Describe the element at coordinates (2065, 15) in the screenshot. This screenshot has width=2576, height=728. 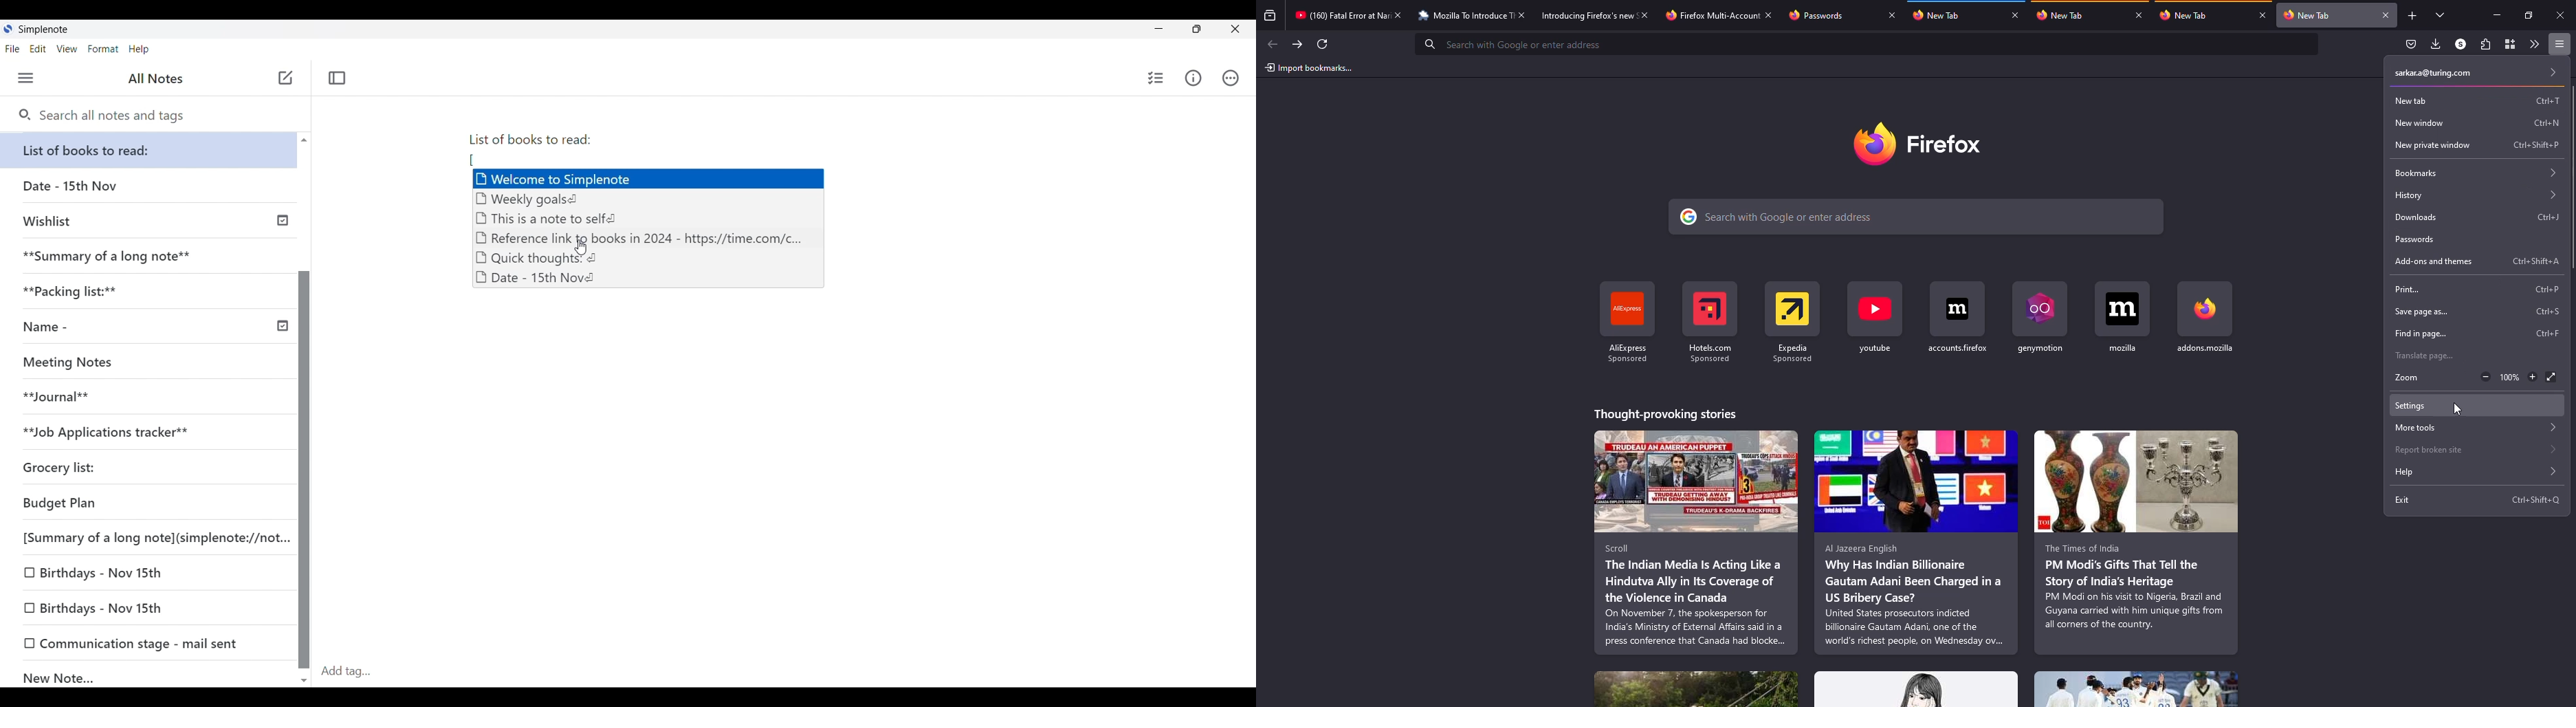
I see `tab` at that location.